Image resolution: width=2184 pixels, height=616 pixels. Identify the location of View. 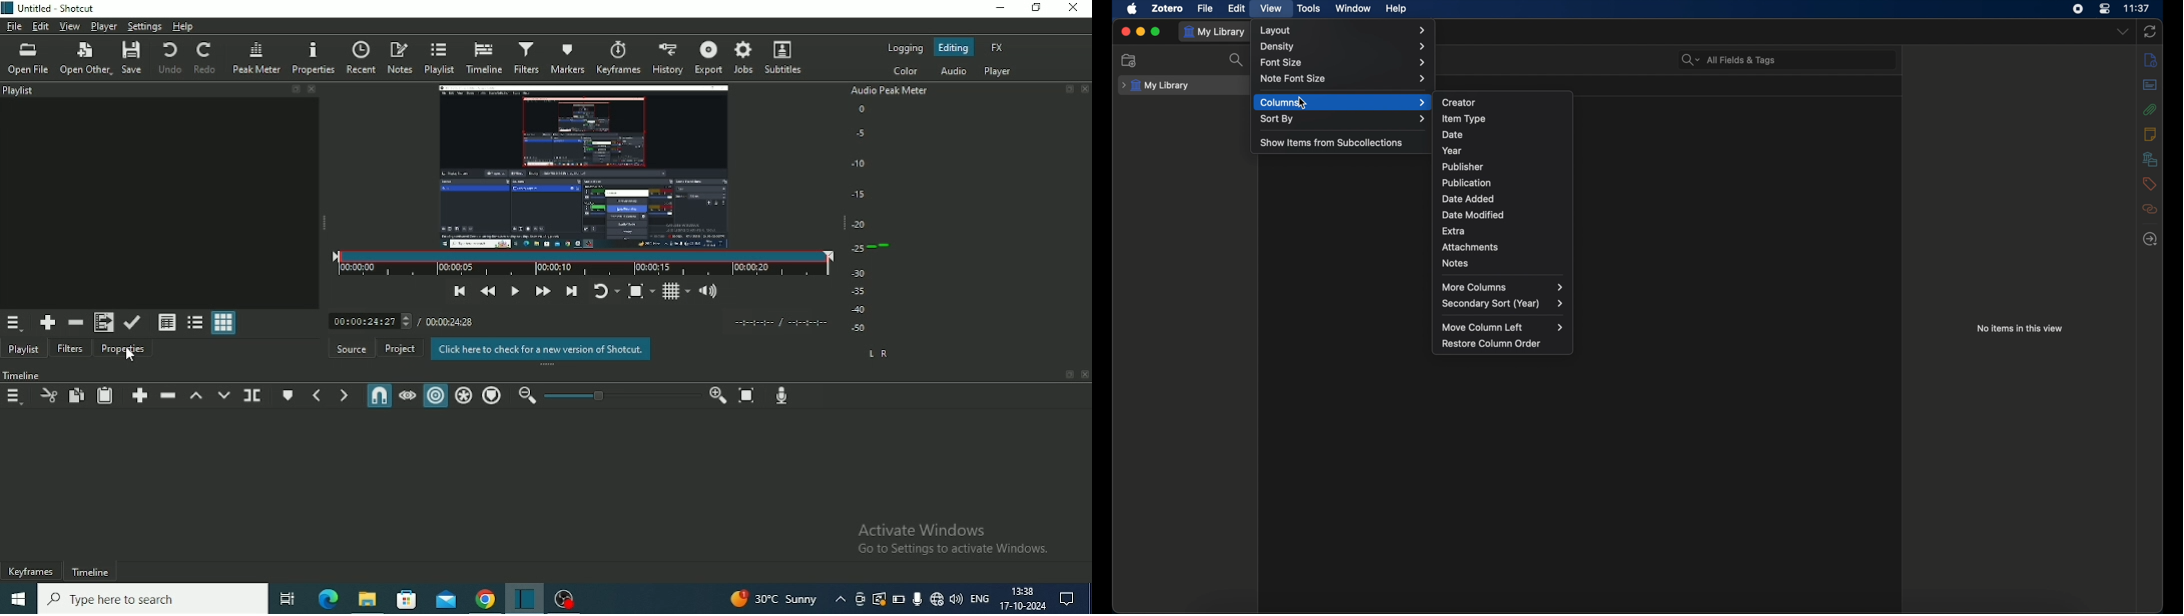
(68, 26).